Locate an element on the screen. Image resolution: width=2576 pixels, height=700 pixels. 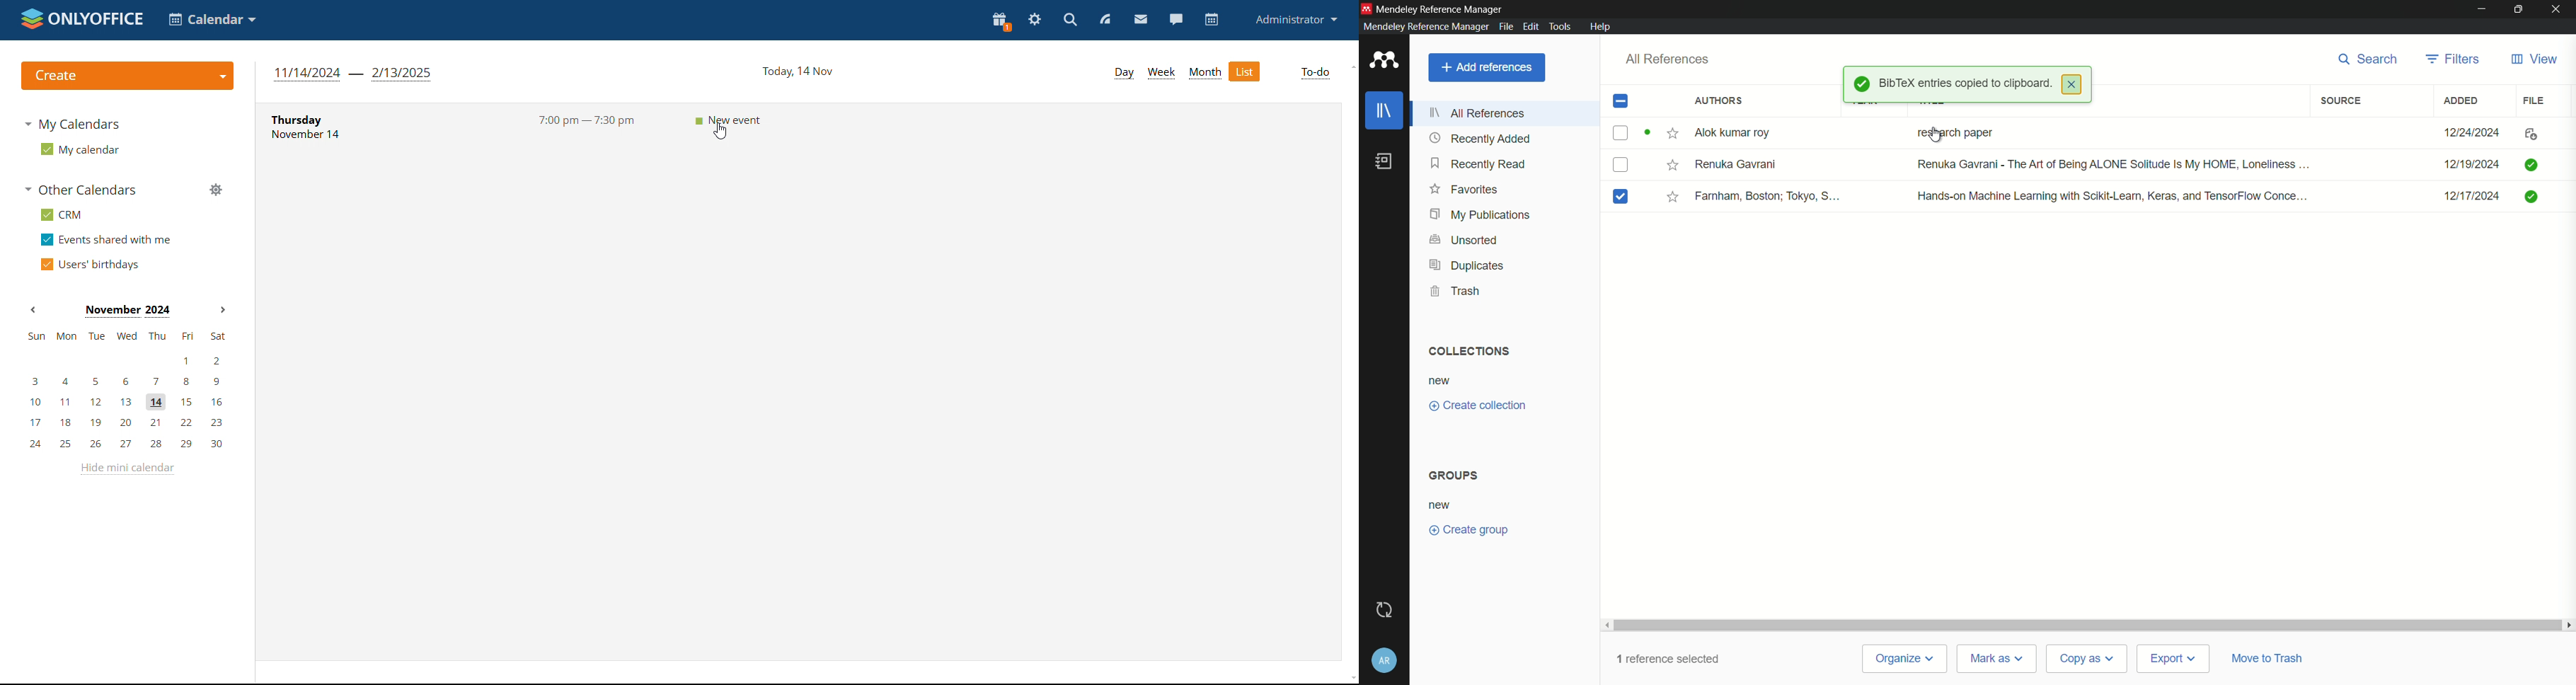
search is located at coordinates (2370, 59).